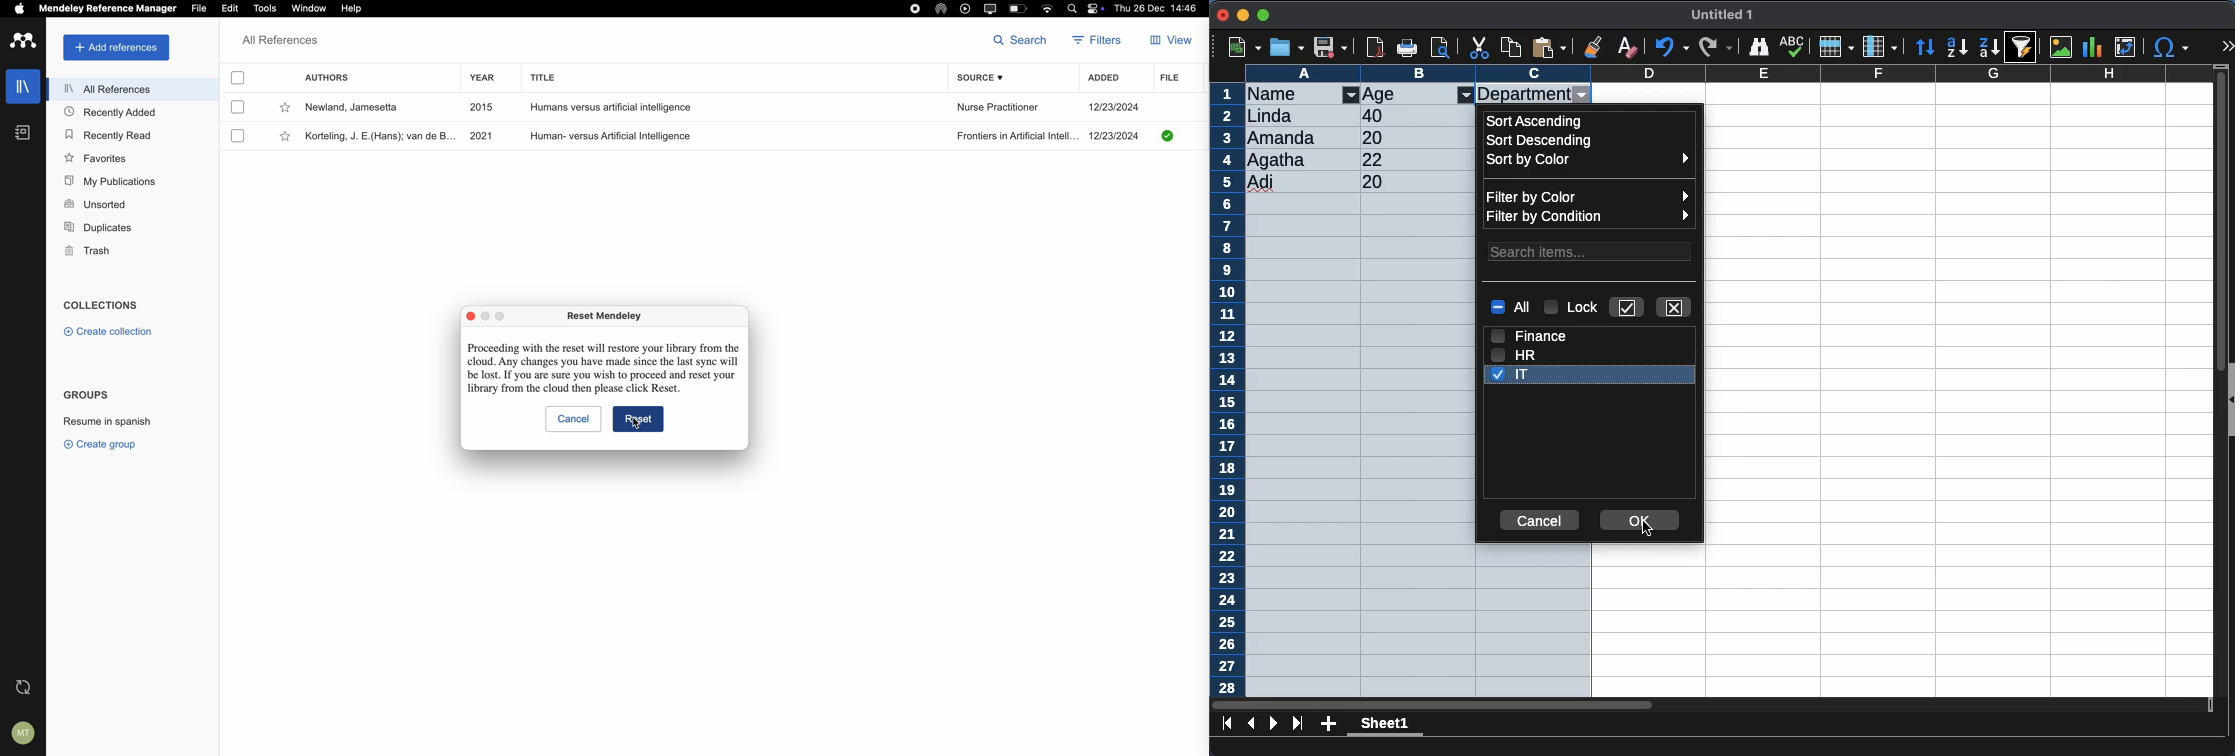 The width and height of the screenshot is (2240, 756). I want to click on 12/23/2024, so click(1116, 136).